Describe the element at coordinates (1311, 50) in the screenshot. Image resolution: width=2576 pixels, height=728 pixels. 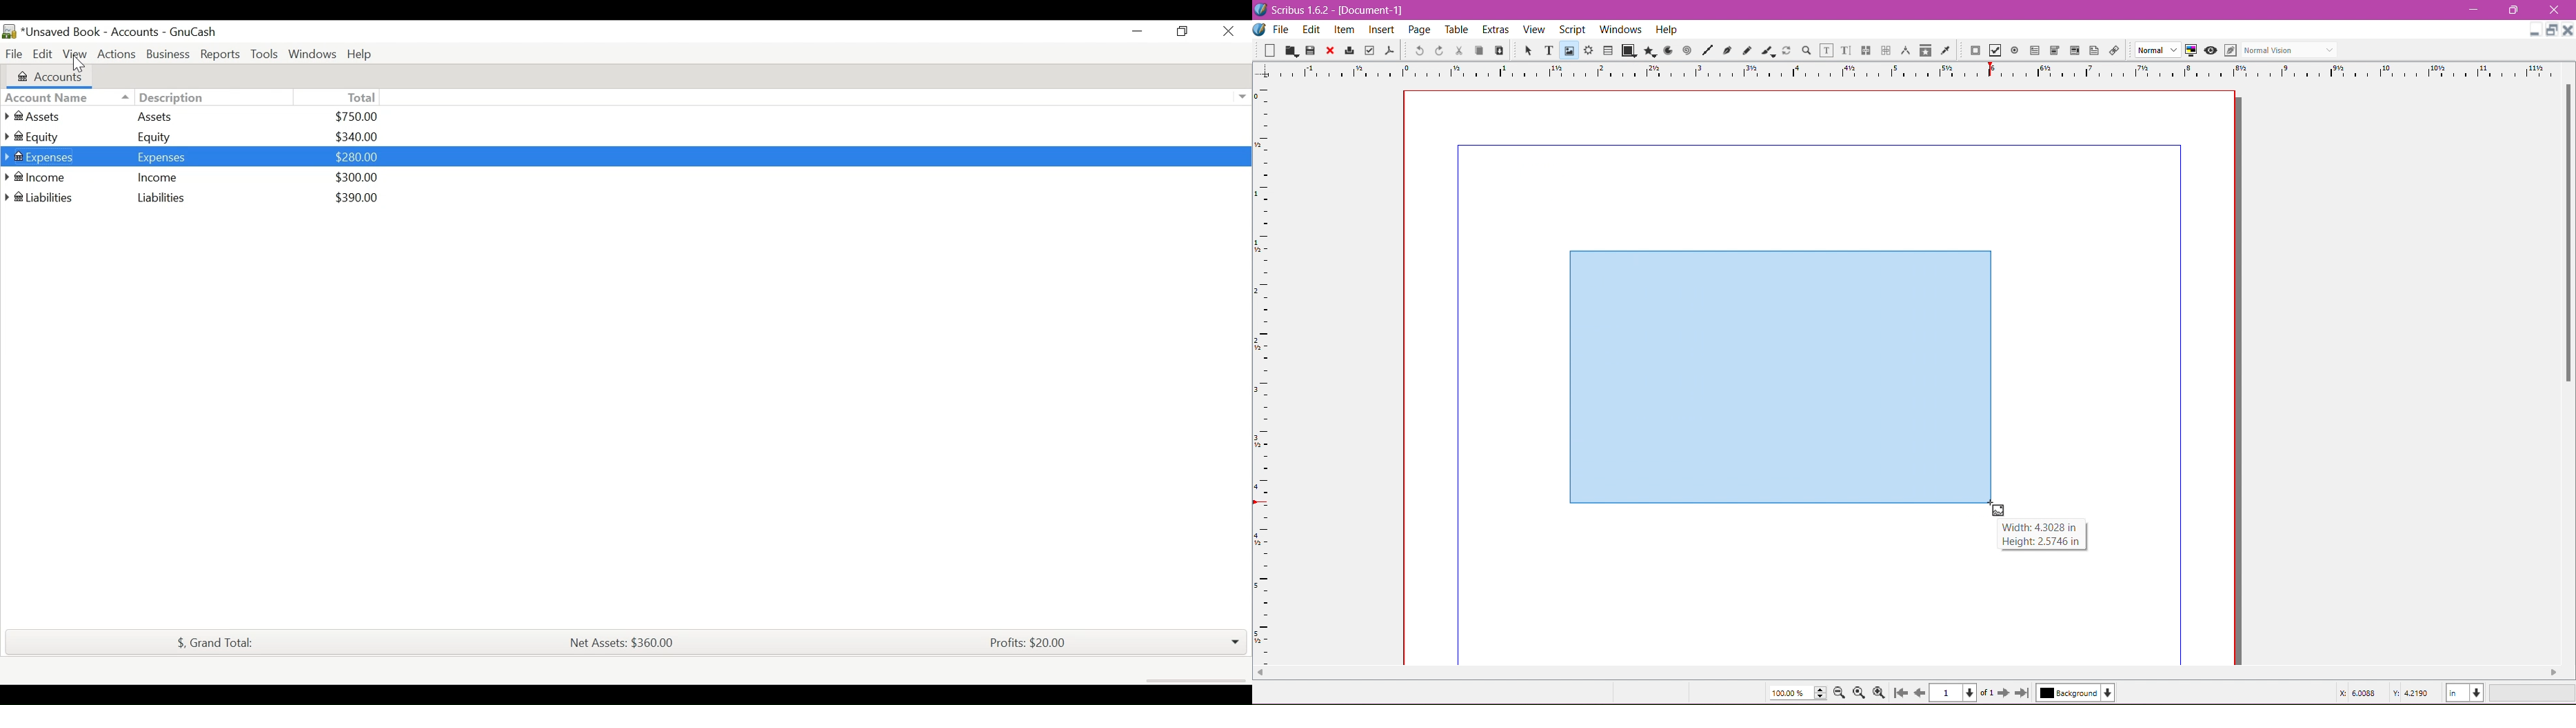
I see `Save` at that location.